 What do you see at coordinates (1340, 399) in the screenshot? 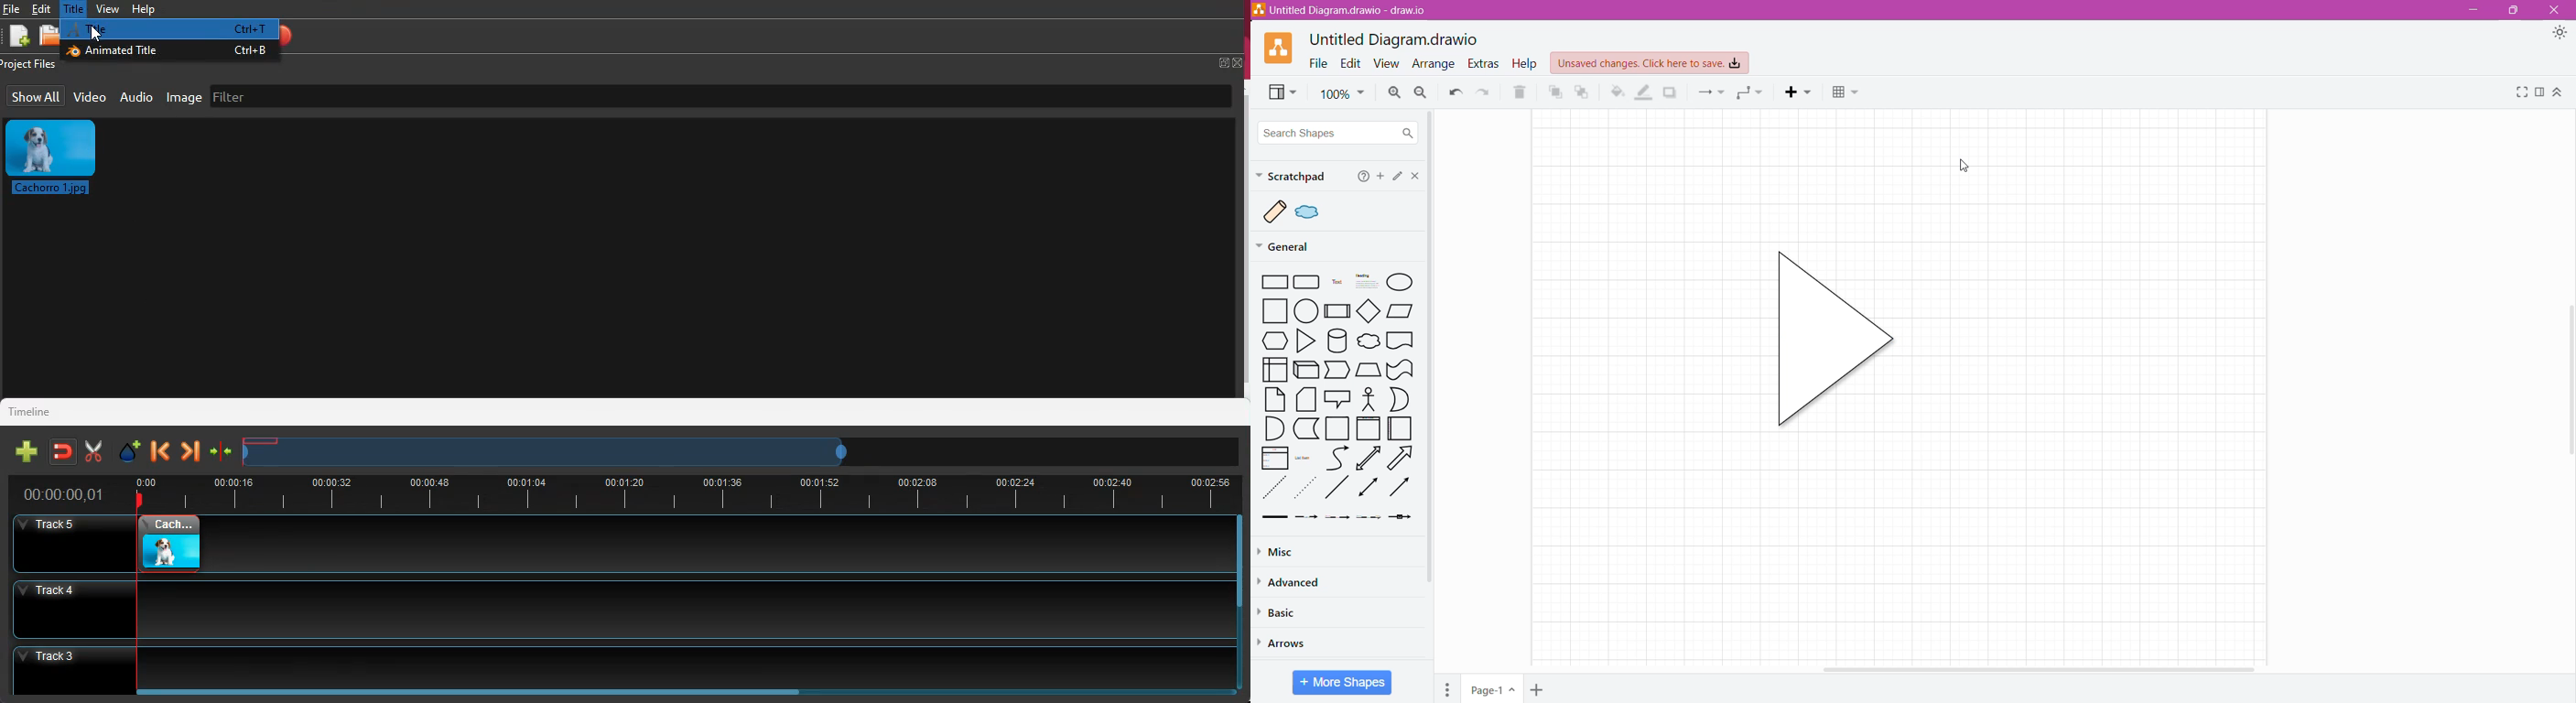
I see `Shapes` at bounding box center [1340, 399].